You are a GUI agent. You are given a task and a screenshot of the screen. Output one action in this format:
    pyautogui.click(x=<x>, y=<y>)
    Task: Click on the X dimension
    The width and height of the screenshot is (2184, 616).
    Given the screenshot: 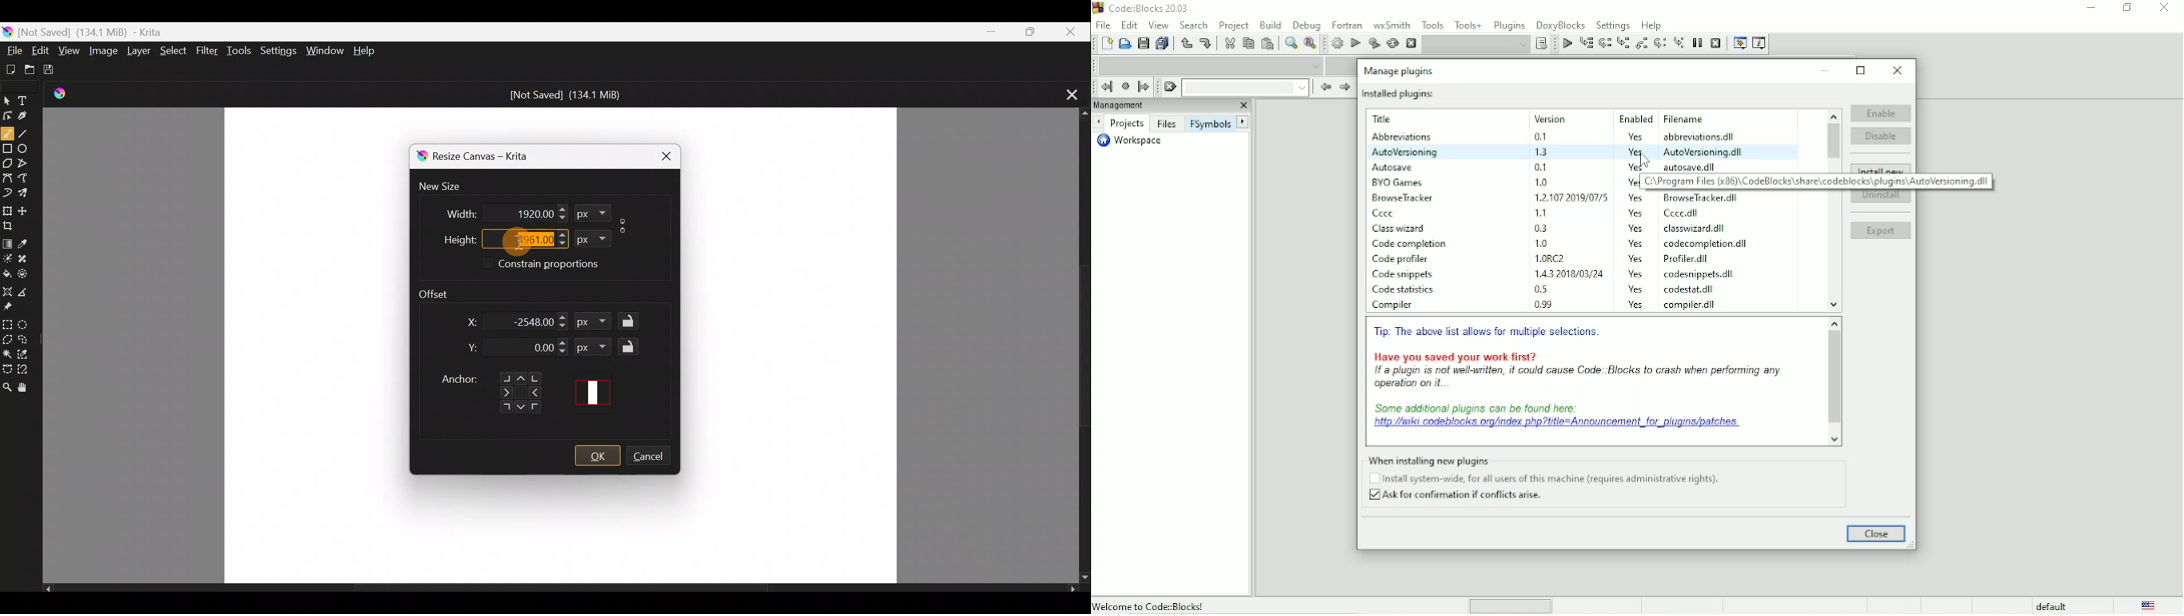 What is the action you would take?
    pyautogui.click(x=465, y=322)
    